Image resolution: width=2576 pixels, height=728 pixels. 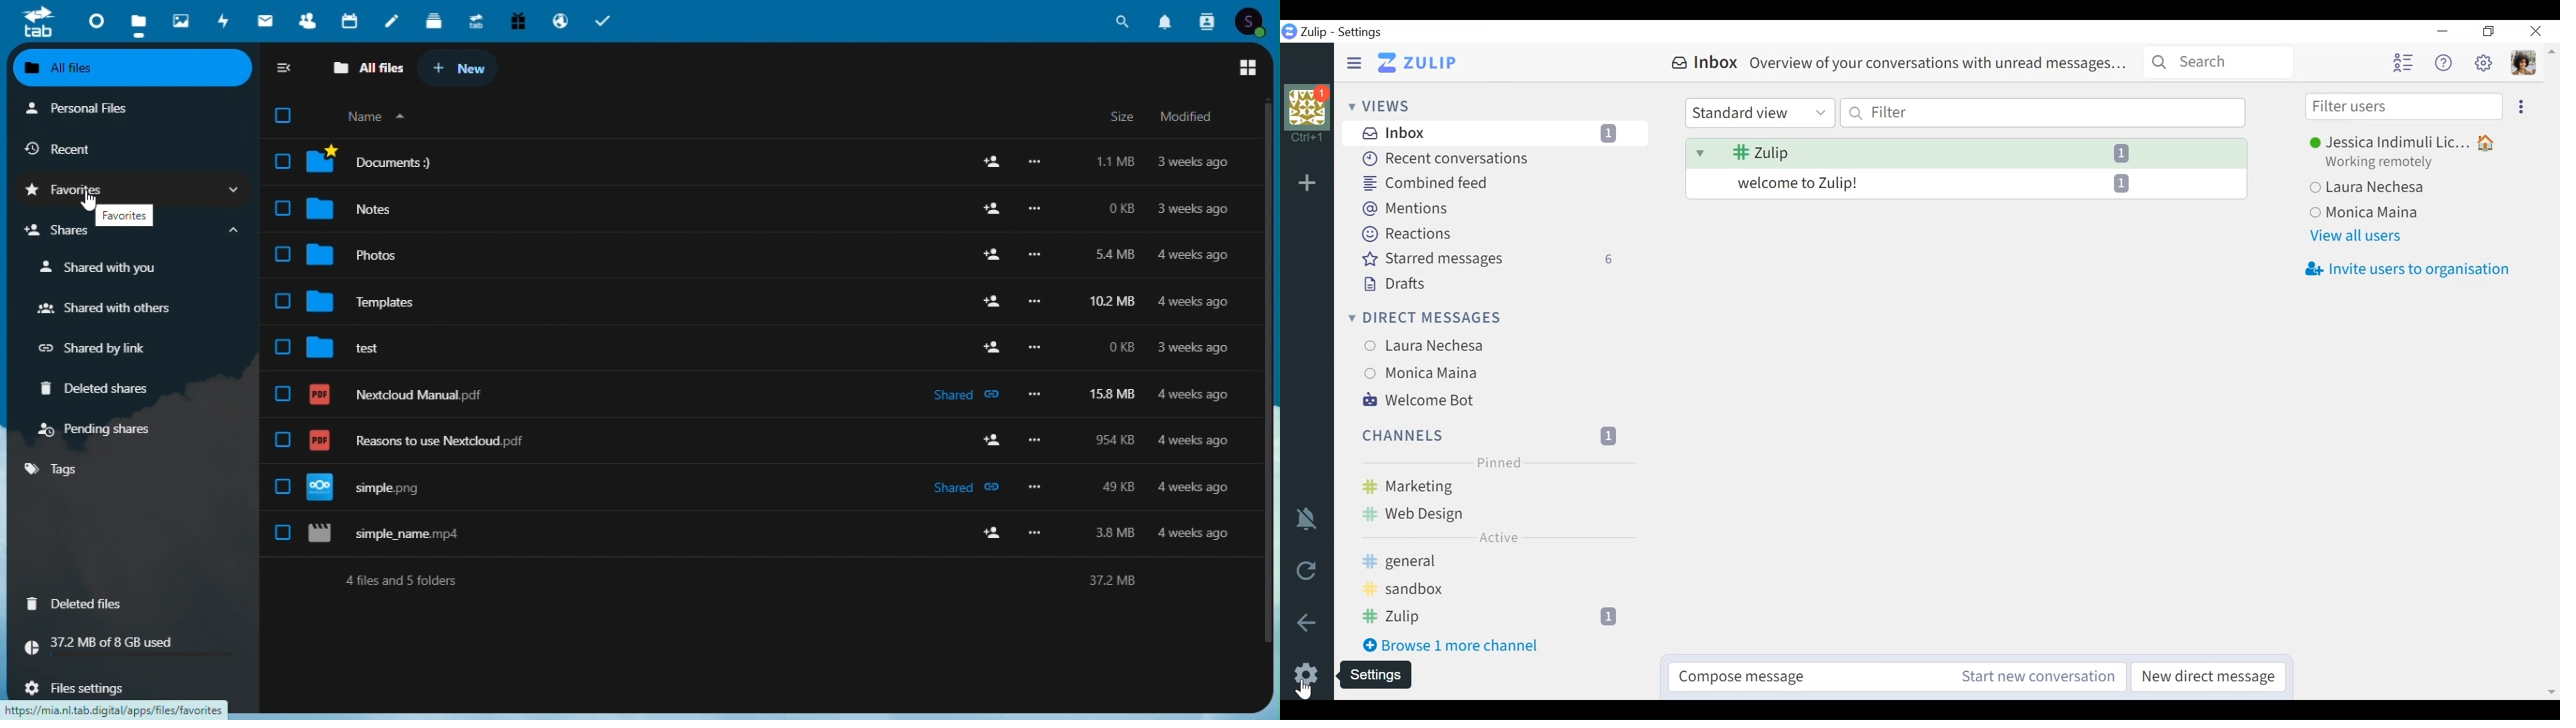 What do you see at coordinates (1272, 365) in the screenshot?
I see `Vertical scroll bar` at bounding box center [1272, 365].